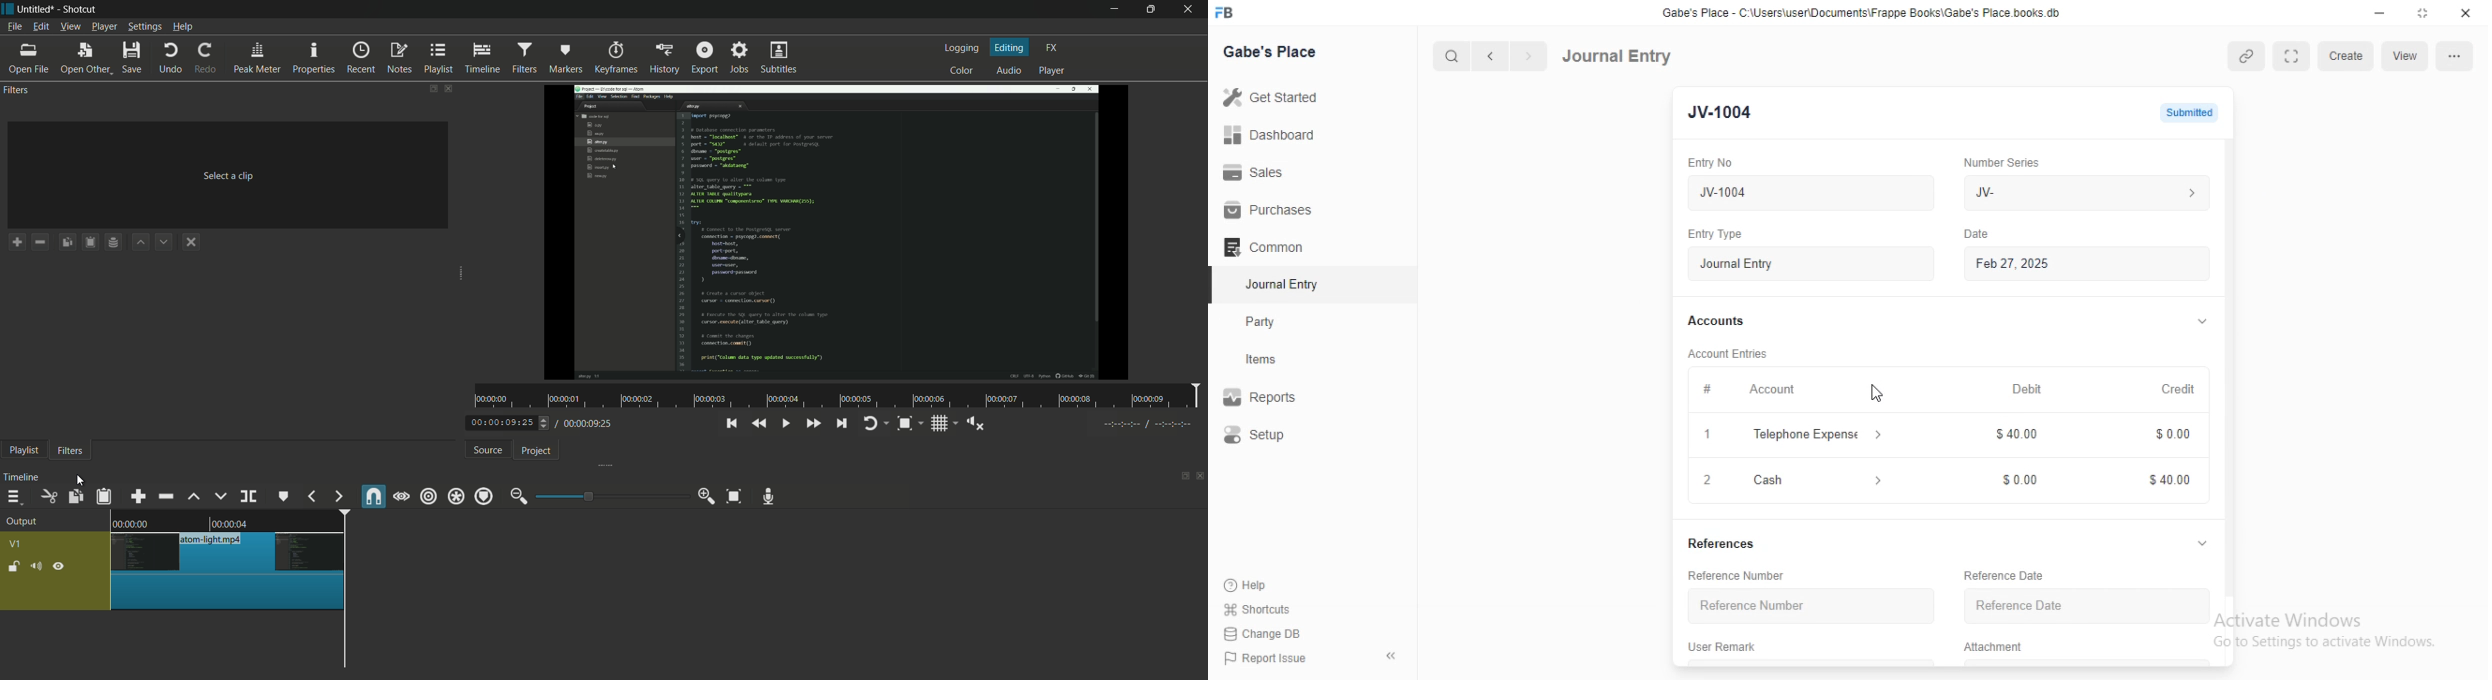  Describe the element at coordinates (167, 241) in the screenshot. I see `move filter down` at that location.